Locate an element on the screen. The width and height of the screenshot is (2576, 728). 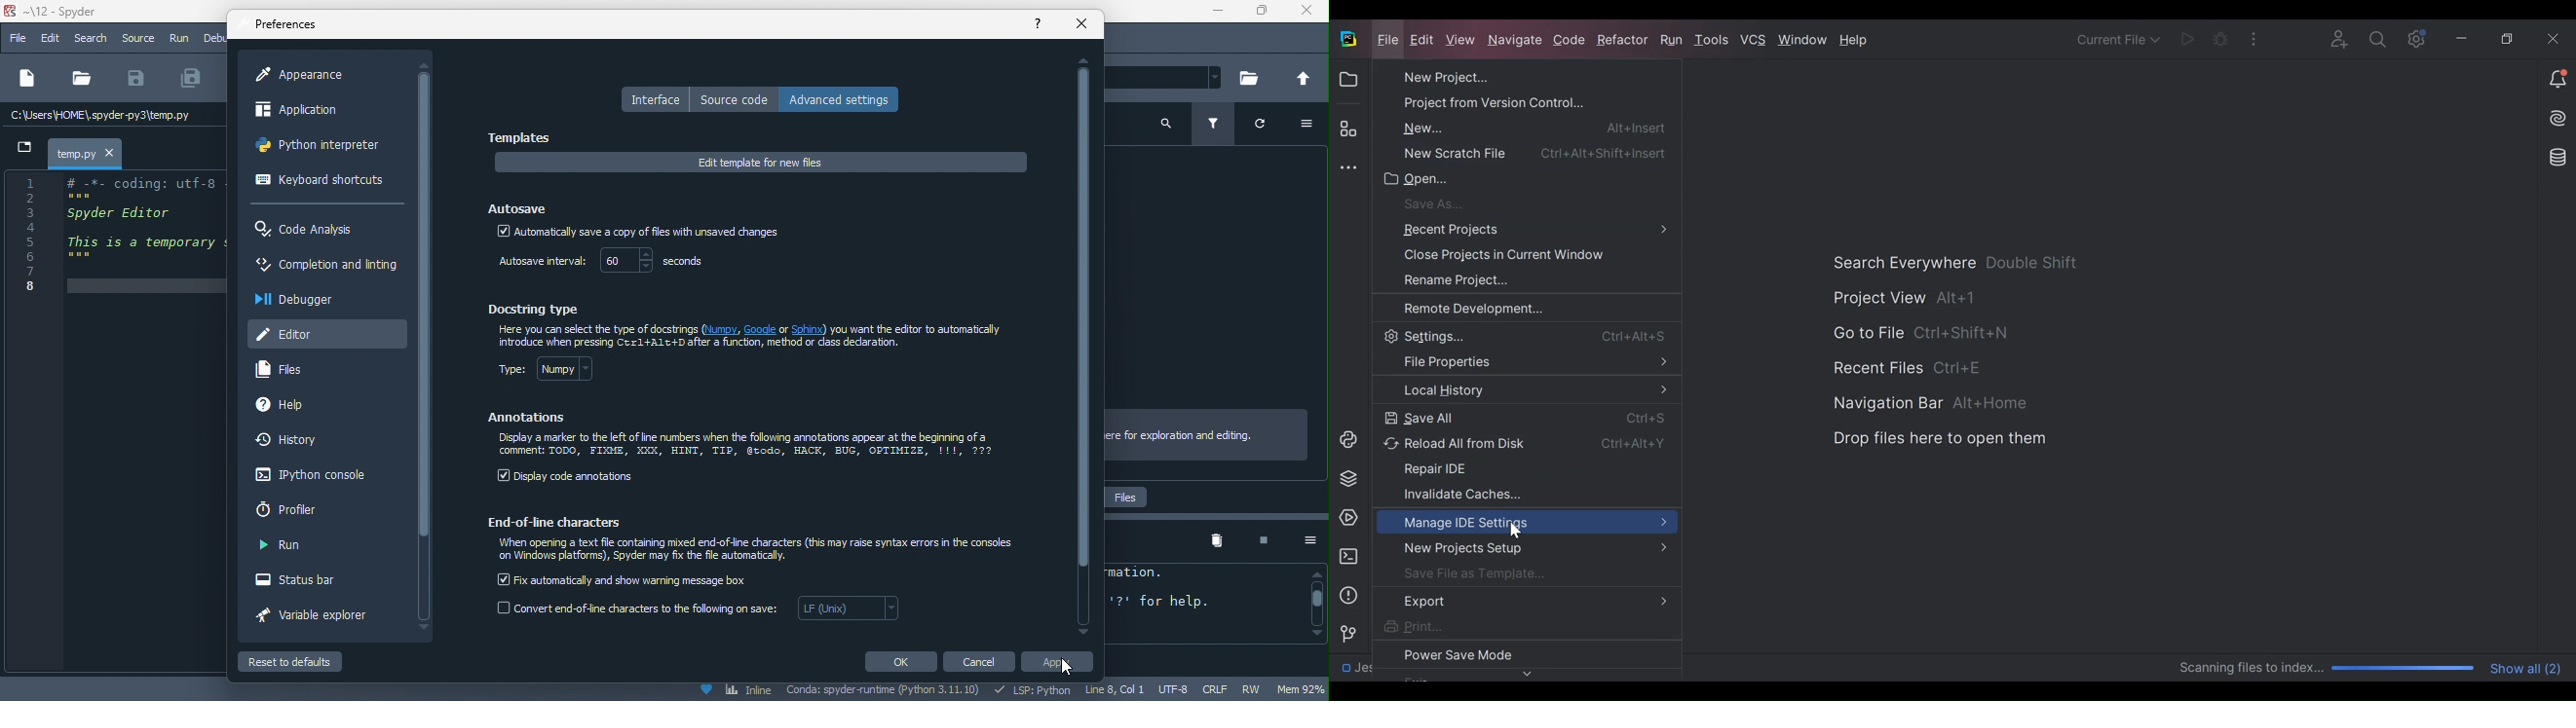
source is located at coordinates (137, 38).